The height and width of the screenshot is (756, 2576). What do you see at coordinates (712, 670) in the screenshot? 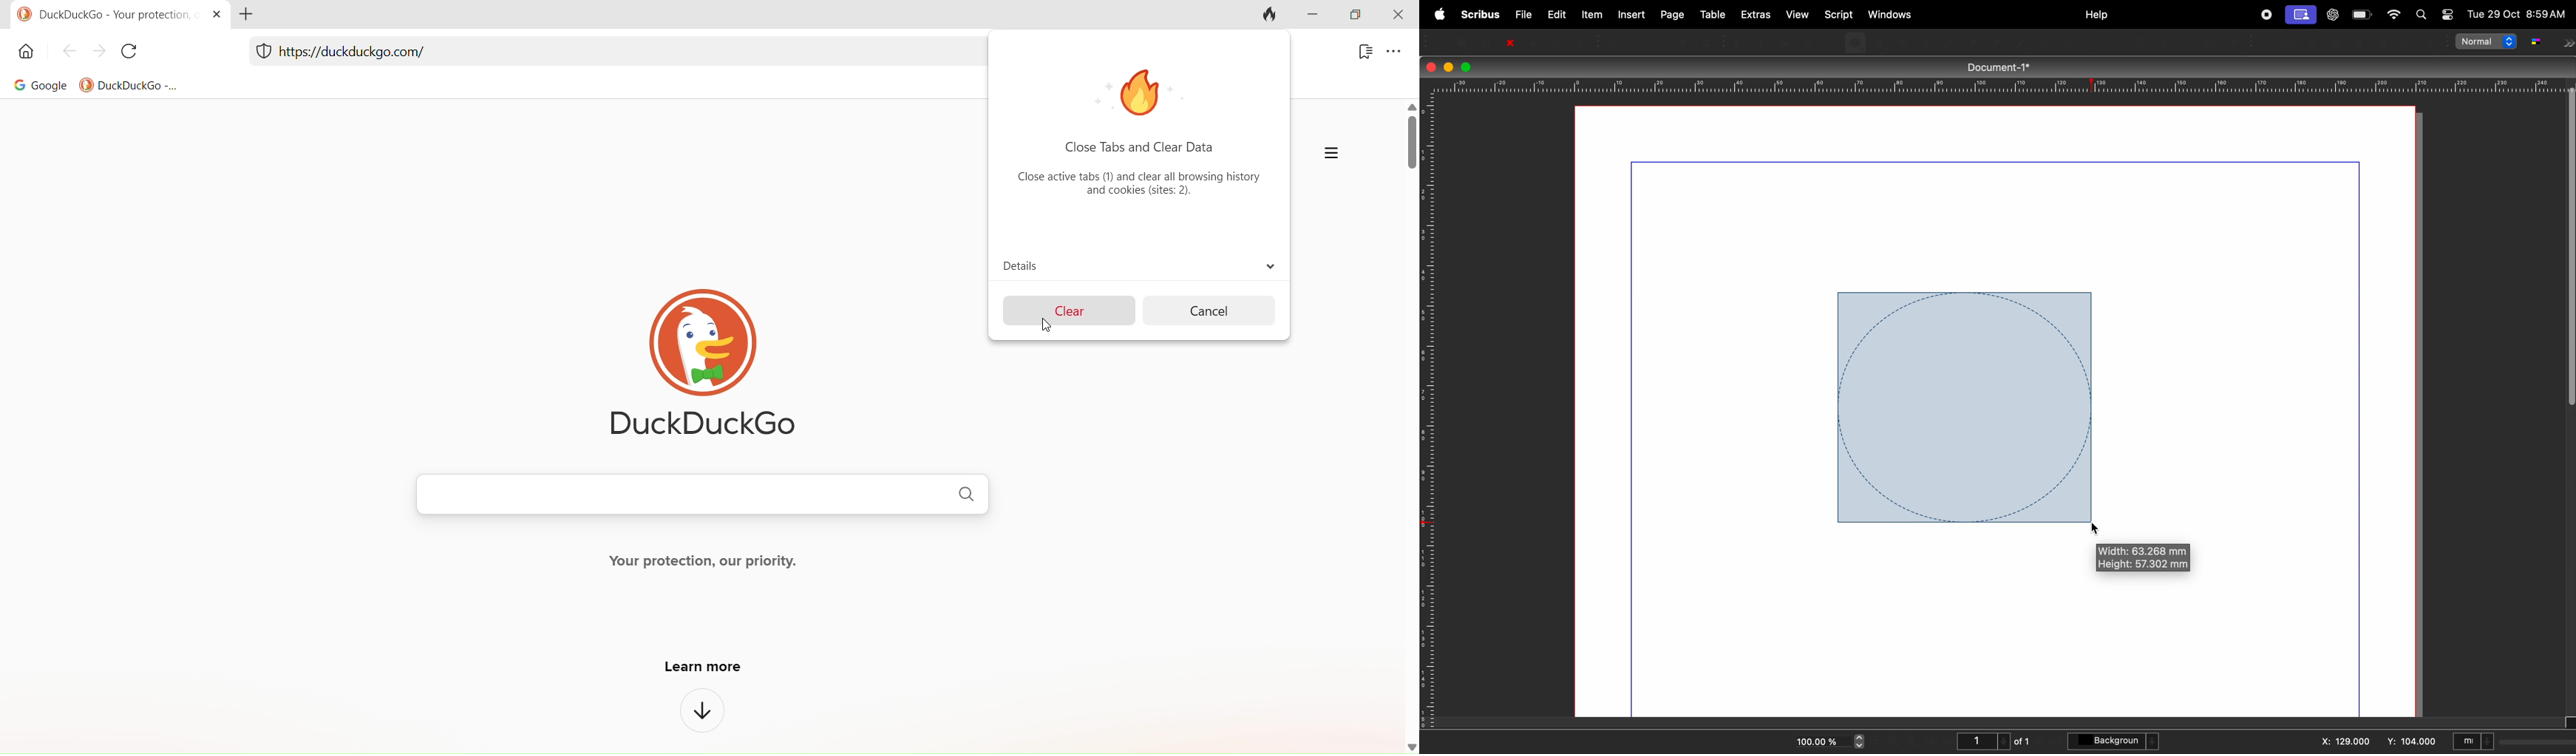
I see `learn more` at bounding box center [712, 670].